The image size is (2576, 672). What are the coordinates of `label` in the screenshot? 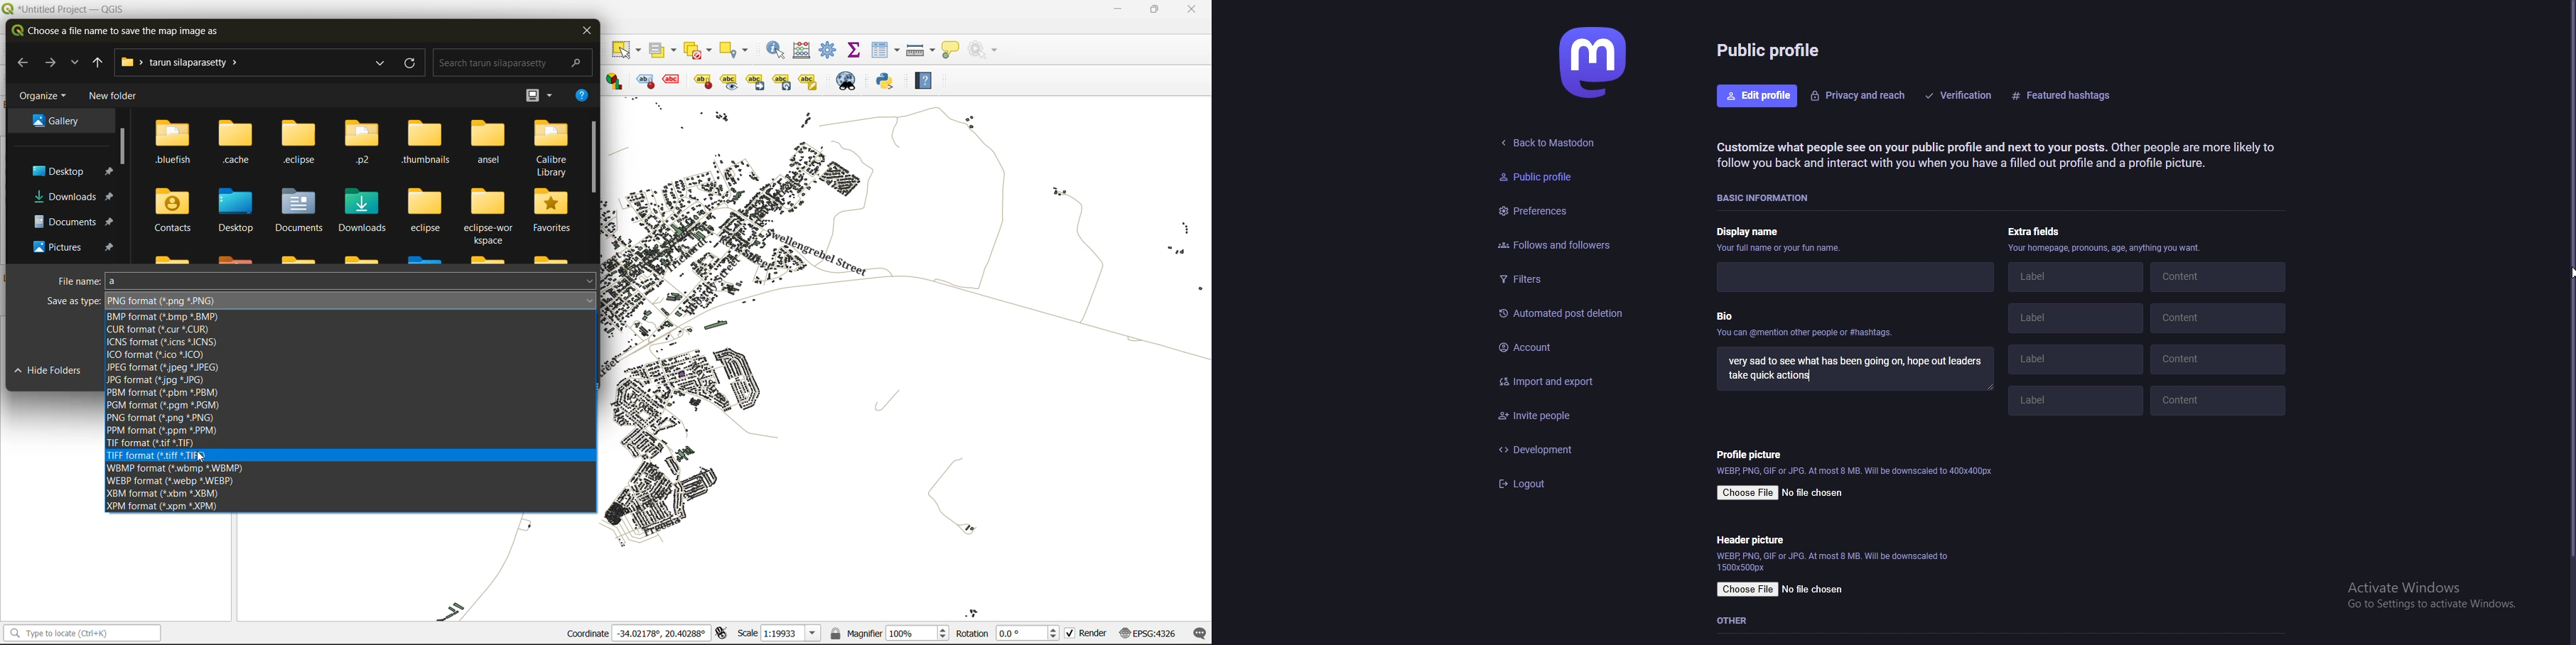 It's located at (2072, 401).